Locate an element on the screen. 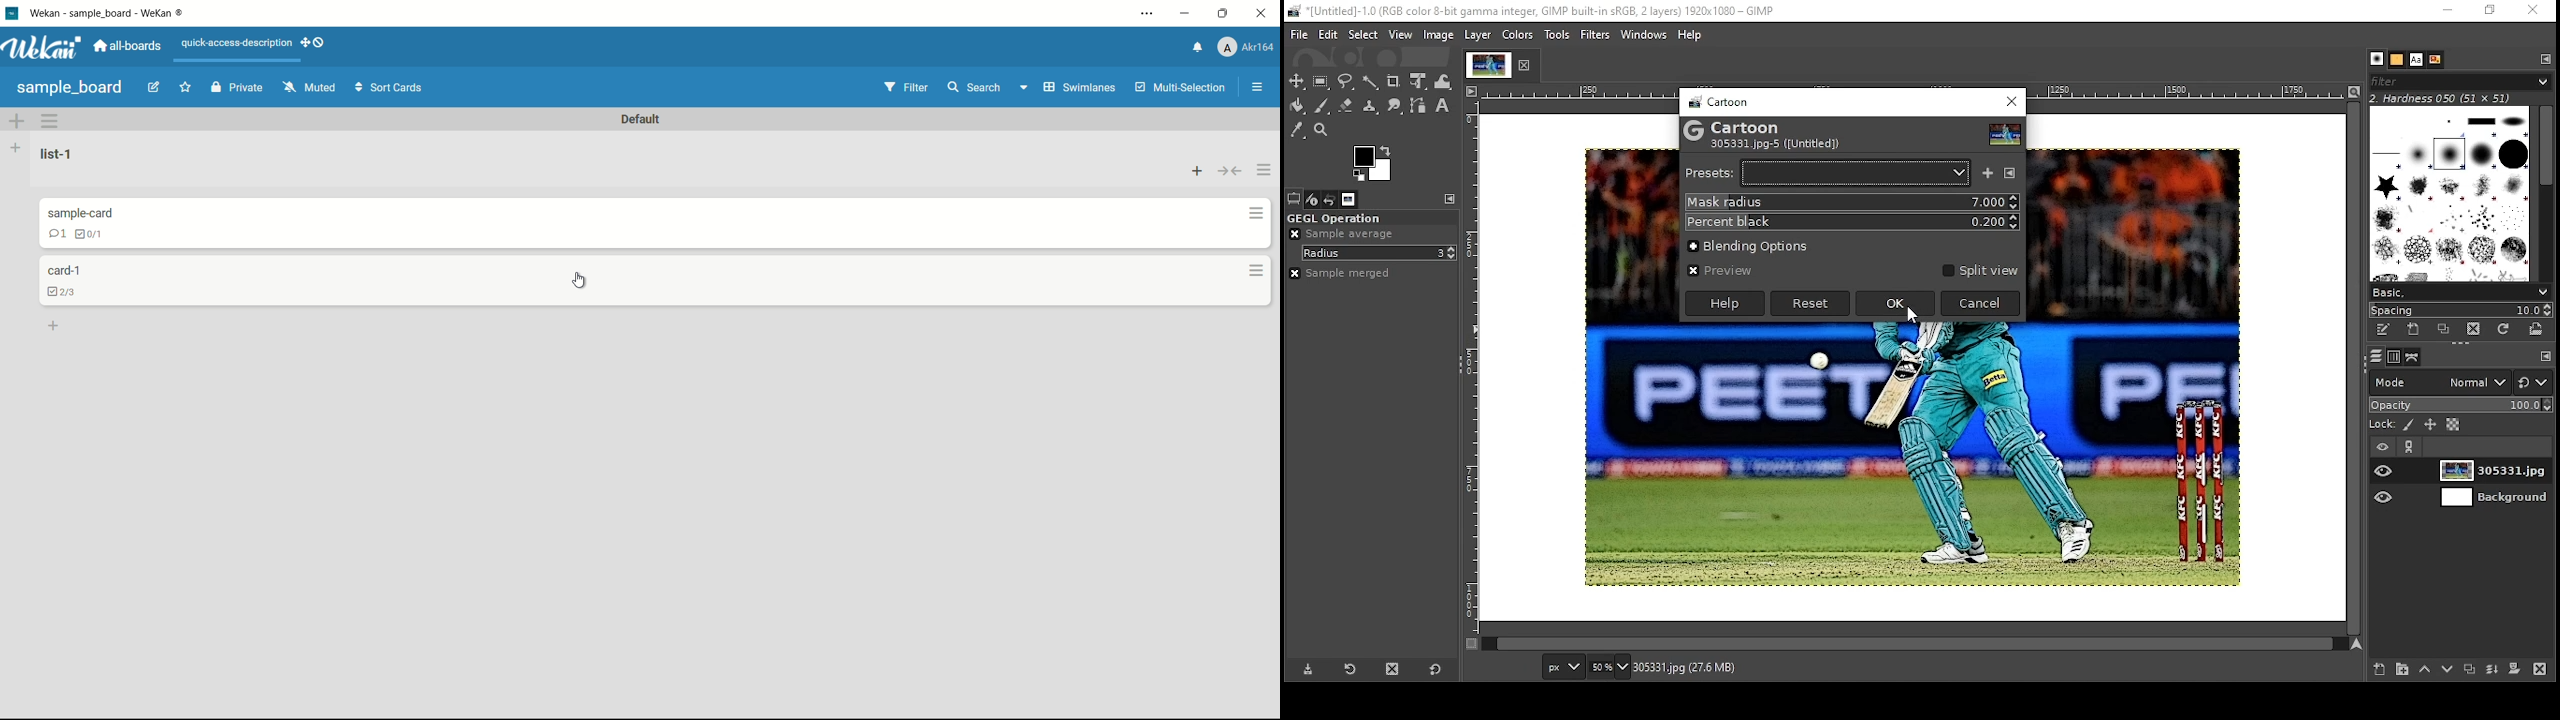 This screenshot has height=728, width=2576. patterns is located at coordinates (2398, 60).